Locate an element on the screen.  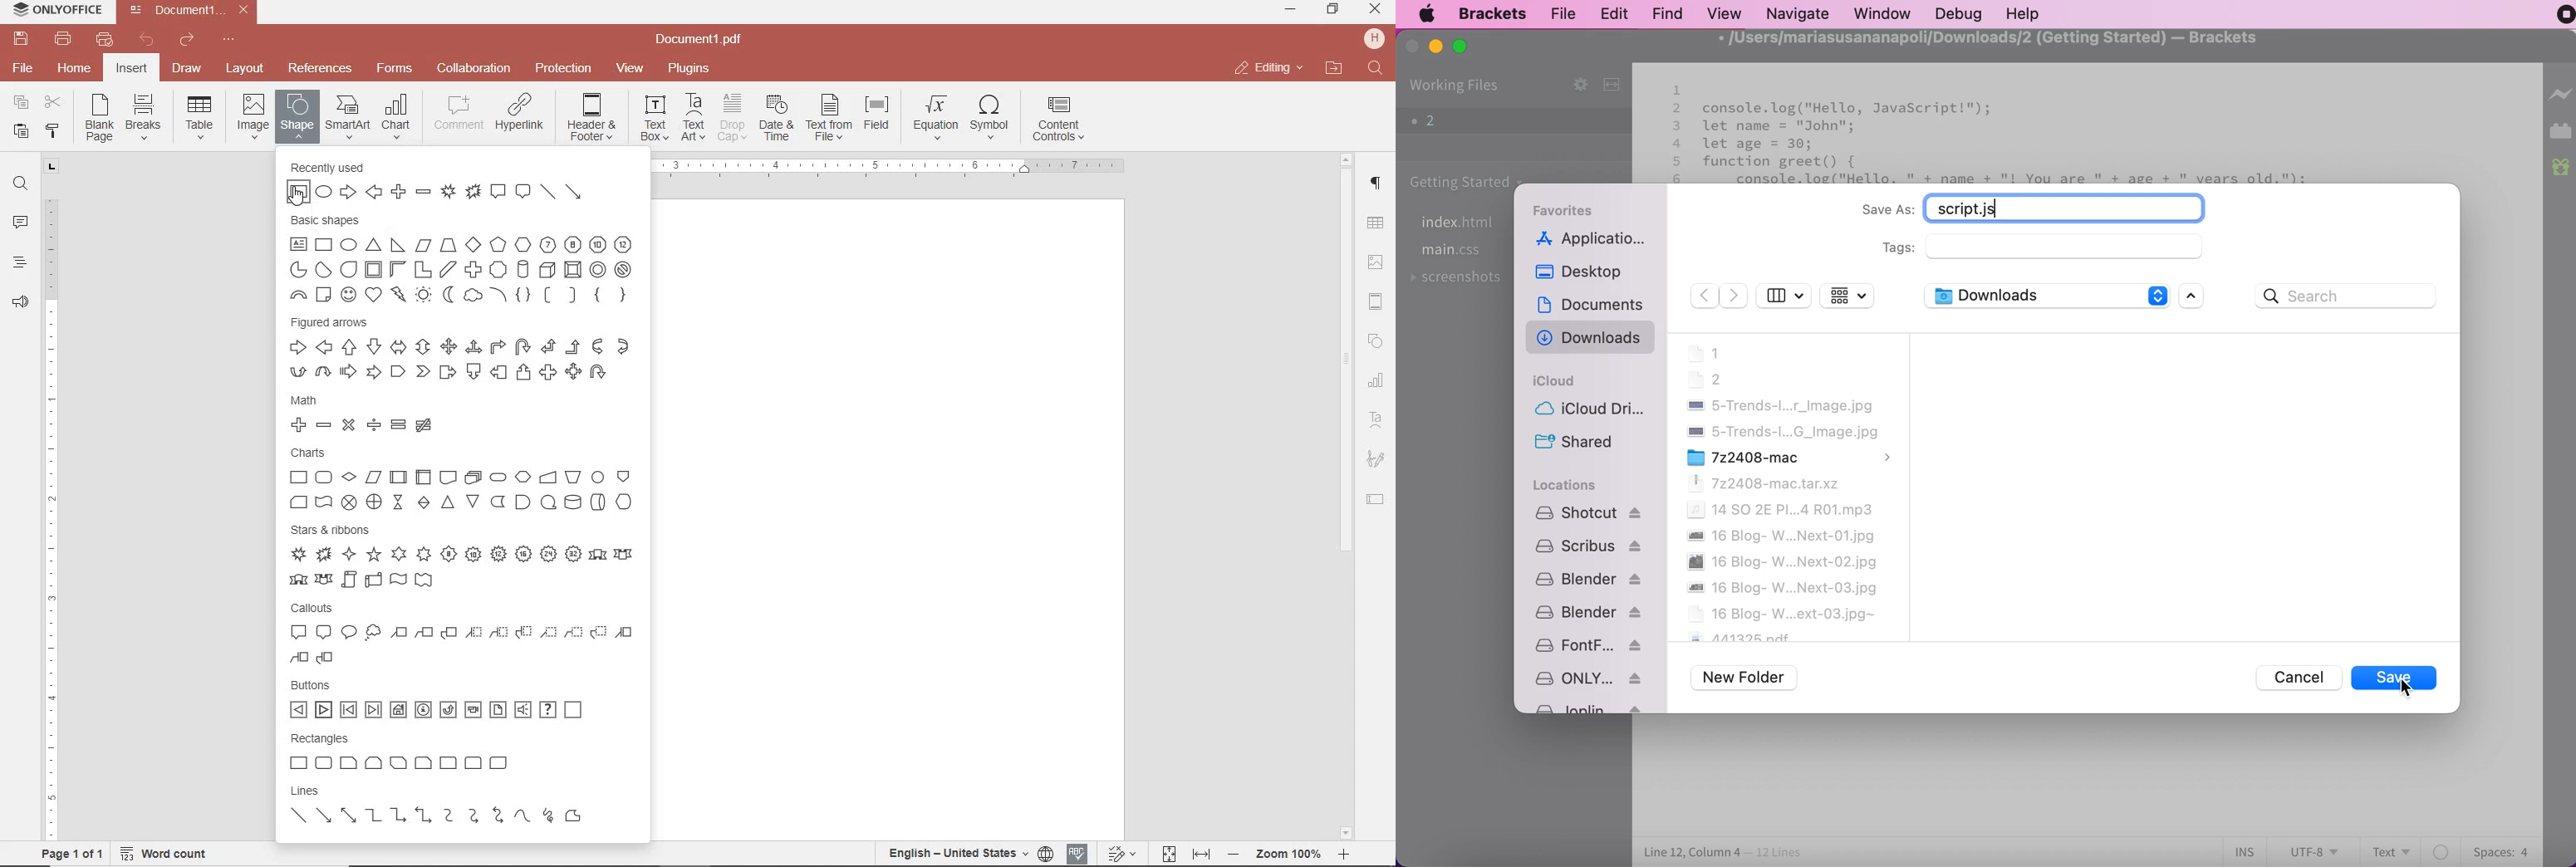
brackets is located at coordinates (1487, 14).